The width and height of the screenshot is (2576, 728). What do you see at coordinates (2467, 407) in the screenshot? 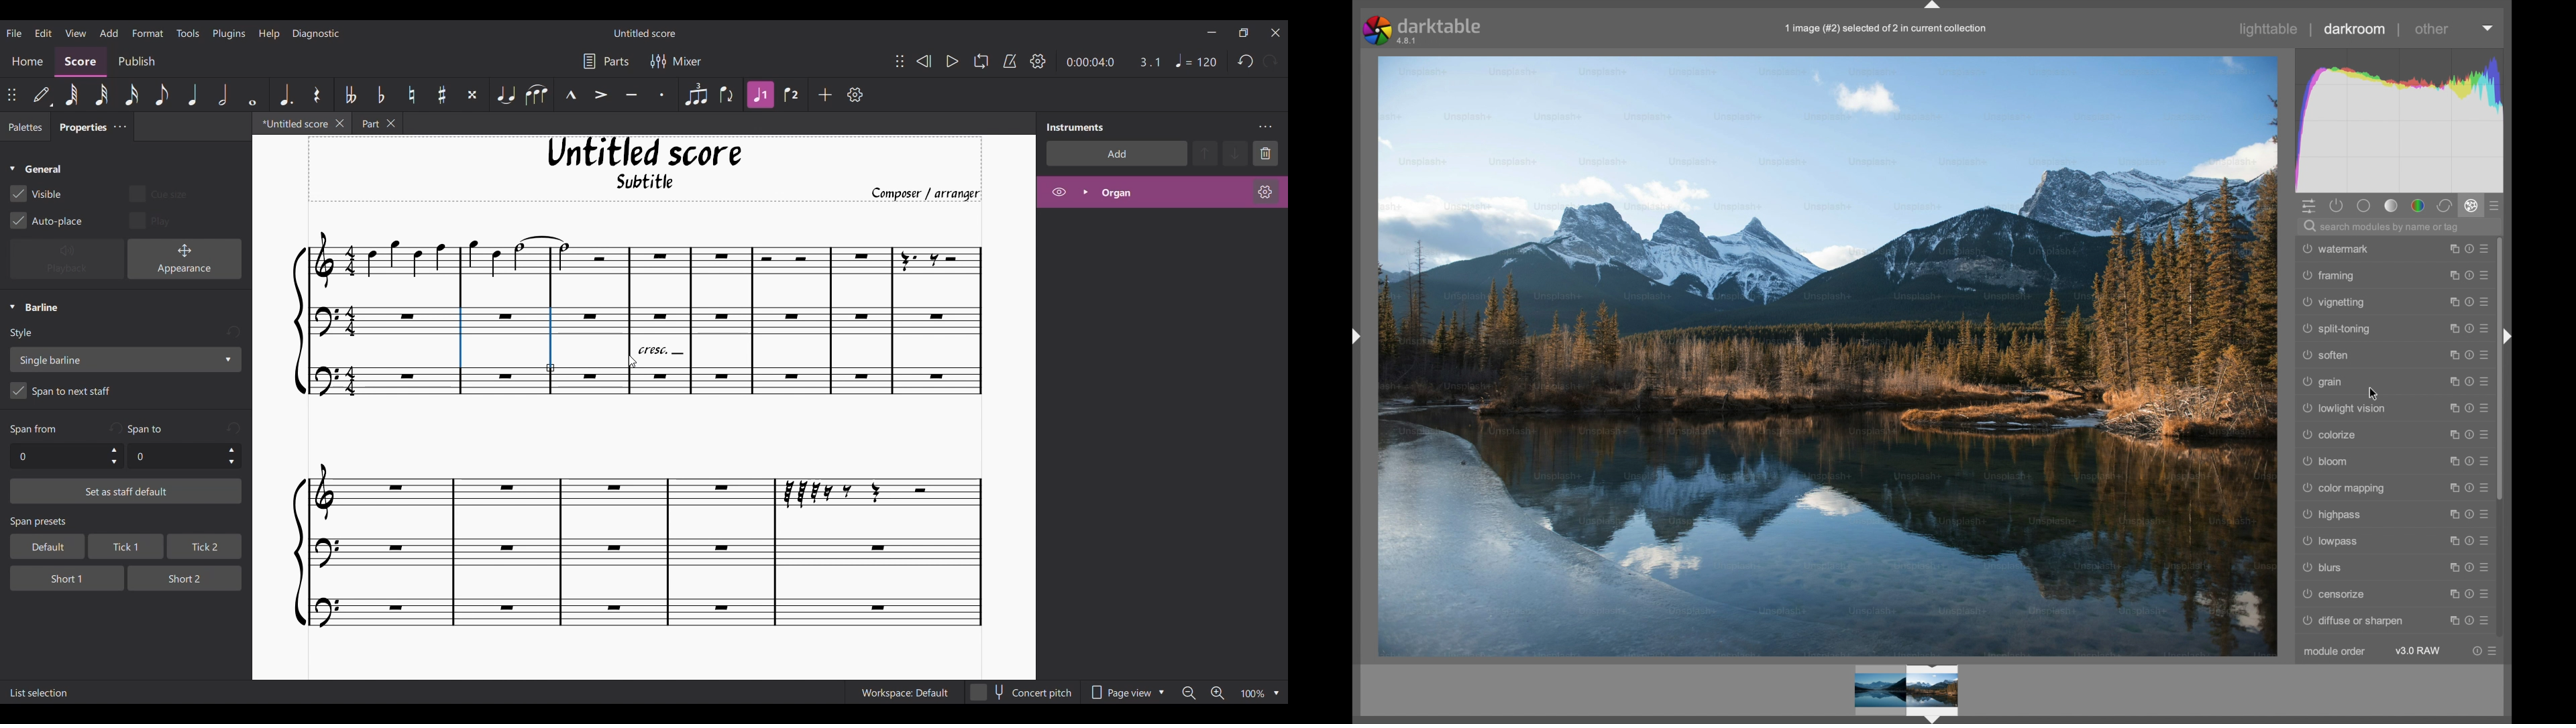
I see `reset parameters` at bounding box center [2467, 407].